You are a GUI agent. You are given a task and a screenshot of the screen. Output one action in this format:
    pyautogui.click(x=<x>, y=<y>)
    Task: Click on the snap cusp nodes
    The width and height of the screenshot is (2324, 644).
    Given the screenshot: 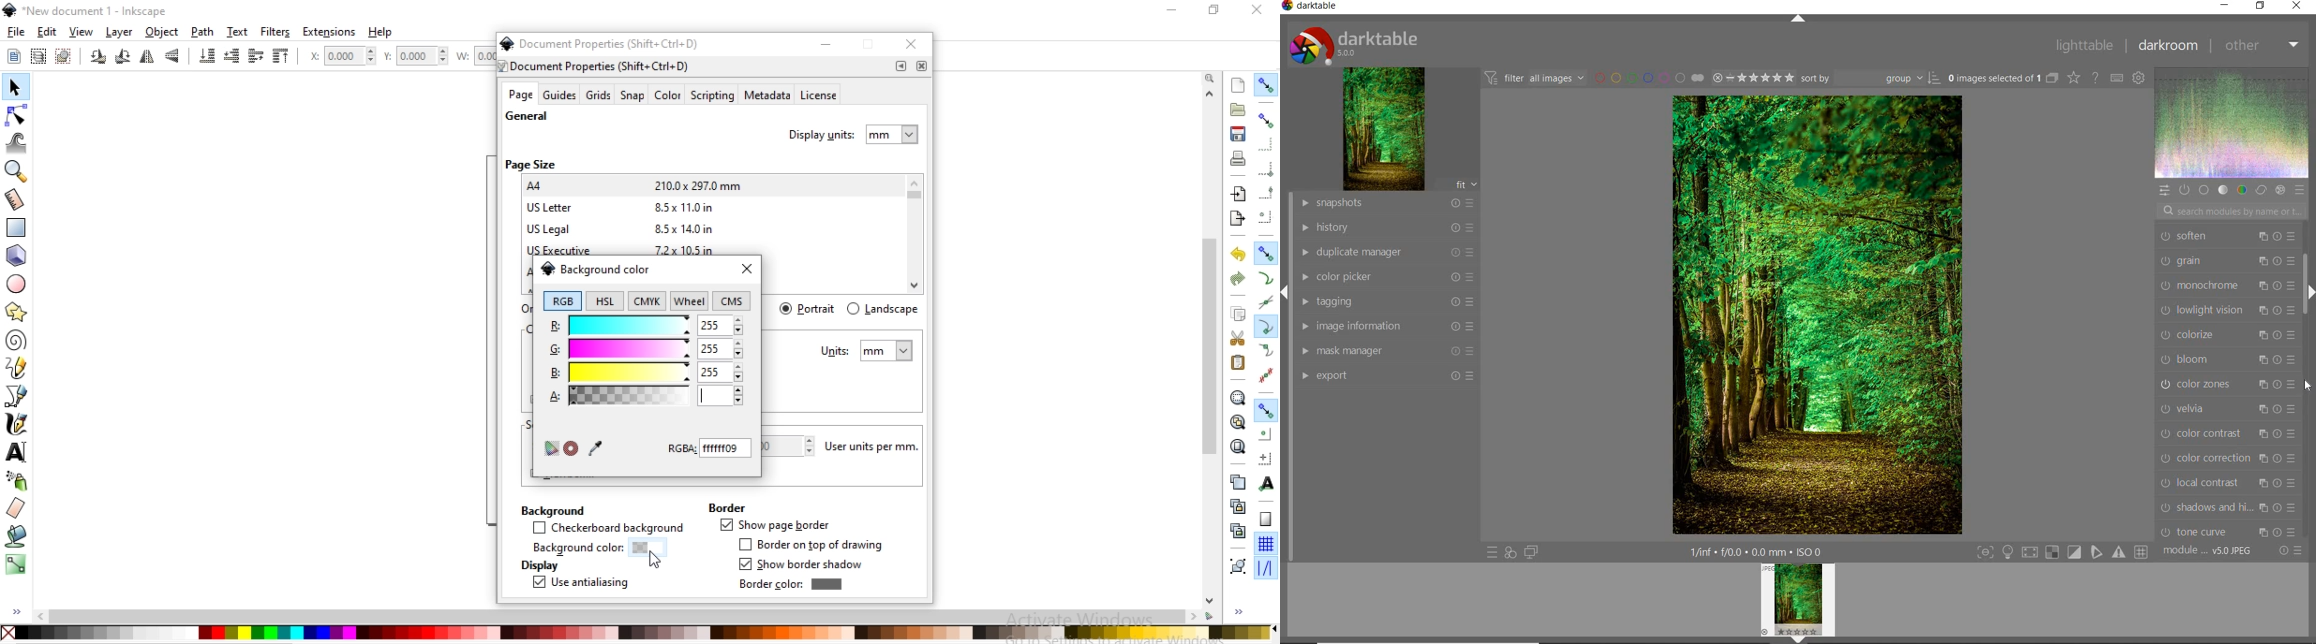 What is the action you would take?
    pyautogui.click(x=1265, y=328)
    